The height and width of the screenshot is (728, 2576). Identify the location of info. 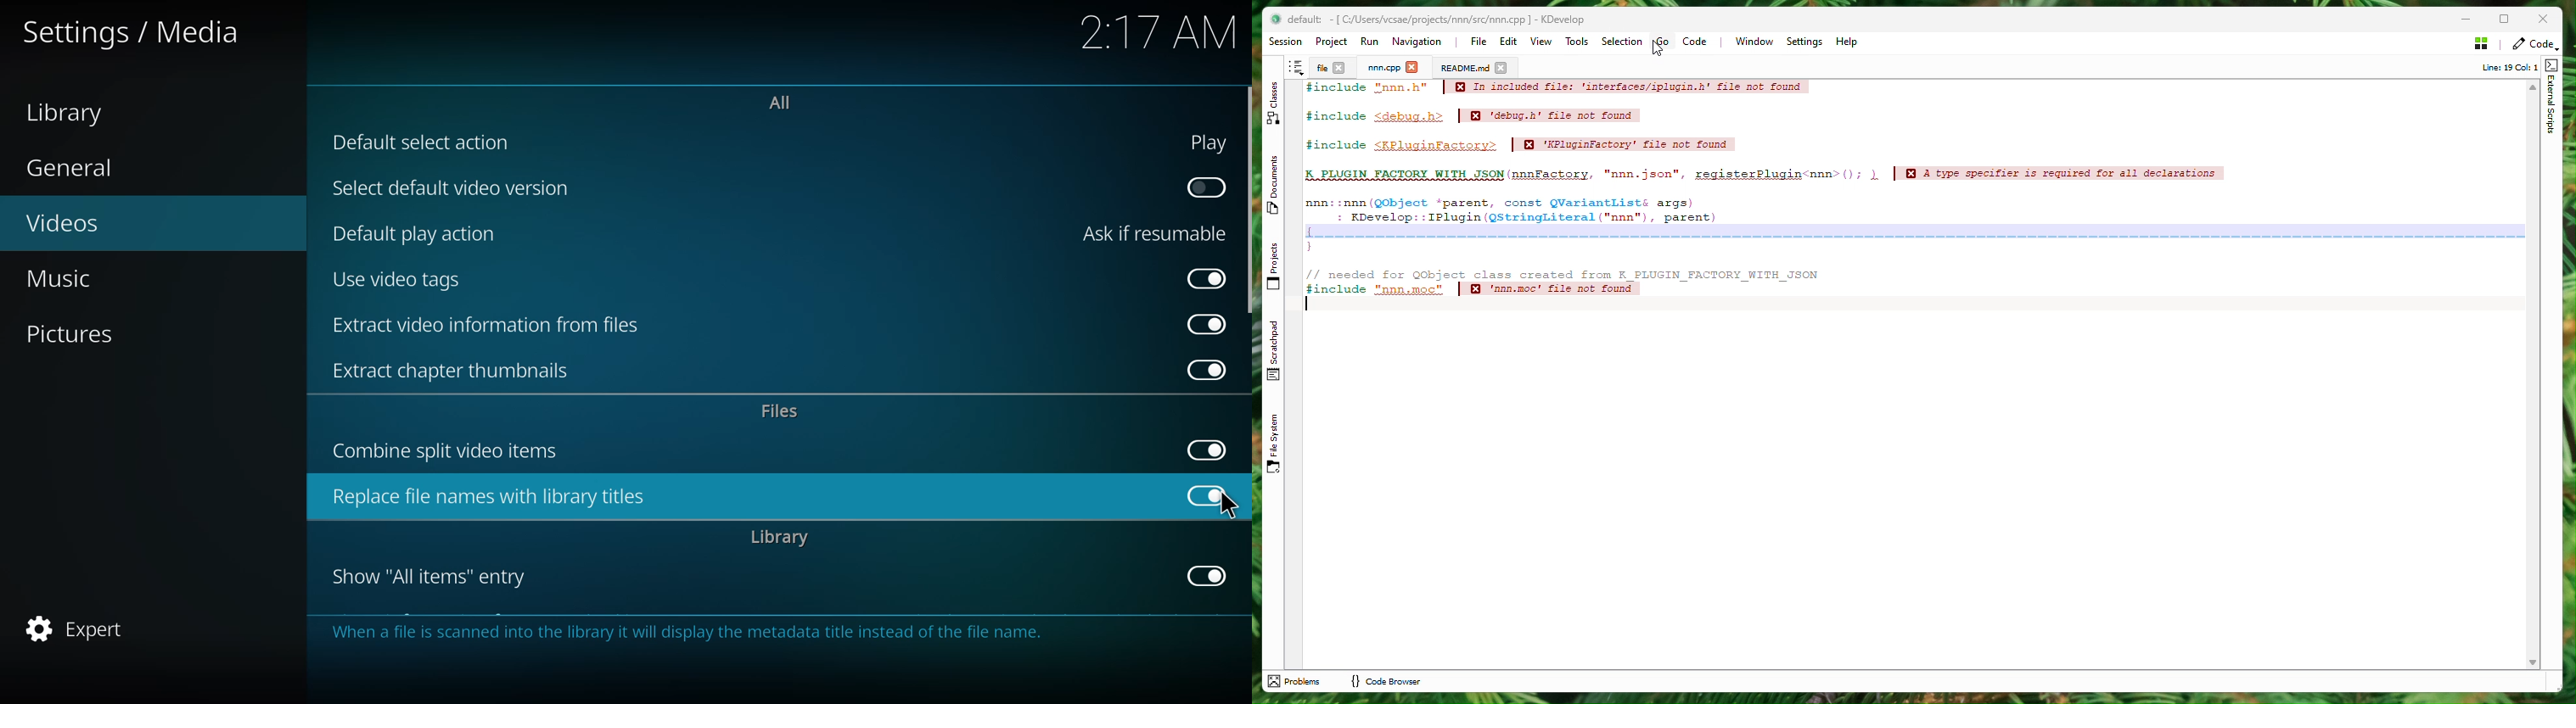
(691, 635).